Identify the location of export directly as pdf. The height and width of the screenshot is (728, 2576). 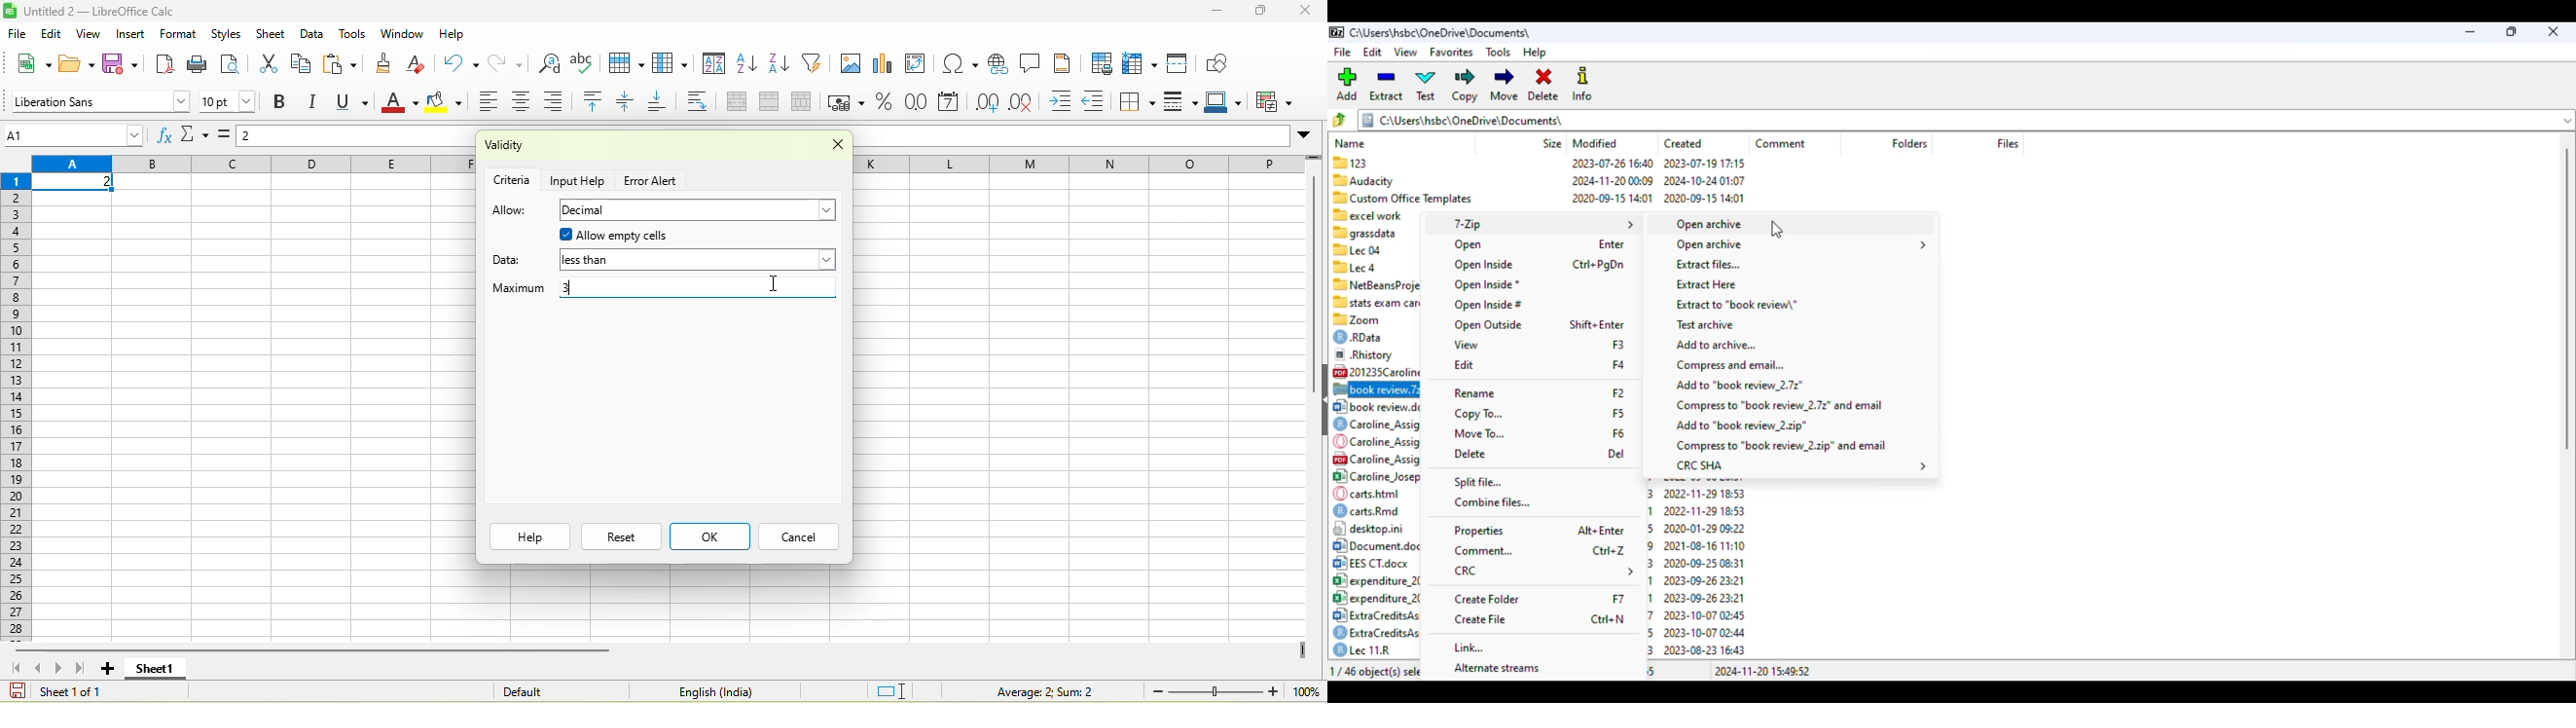
(169, 64).